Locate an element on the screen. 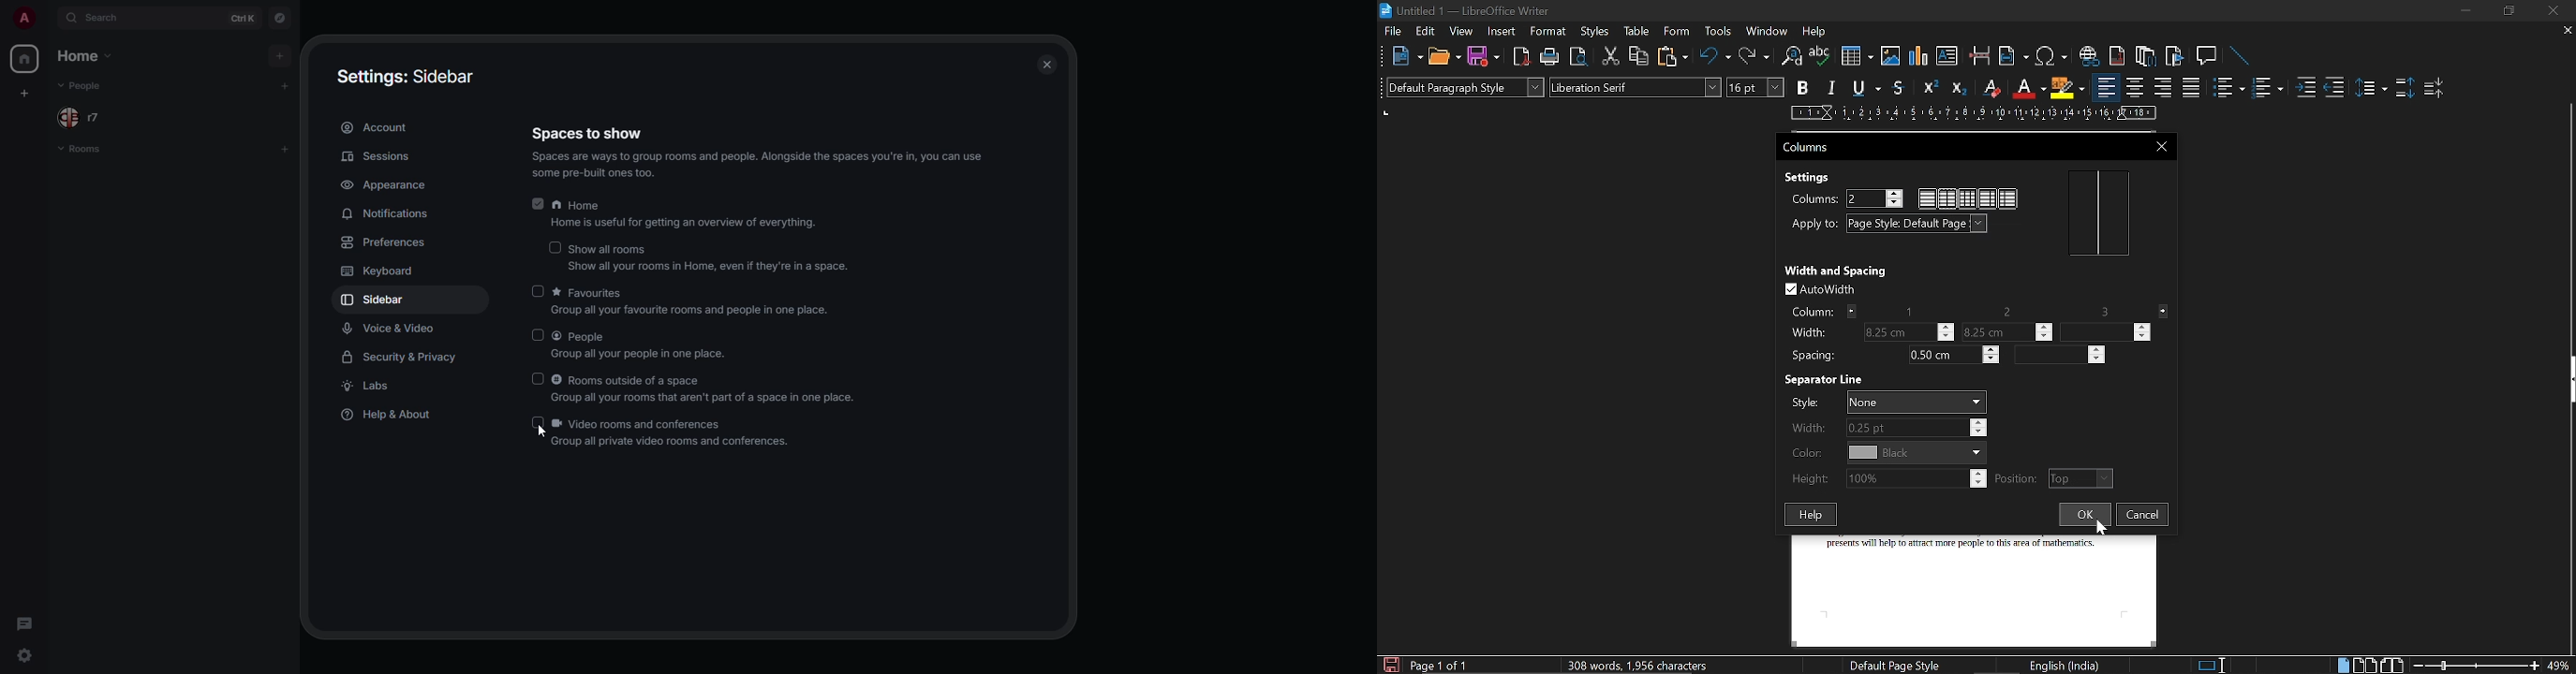  Settings is located at coordinates (1806, 178).